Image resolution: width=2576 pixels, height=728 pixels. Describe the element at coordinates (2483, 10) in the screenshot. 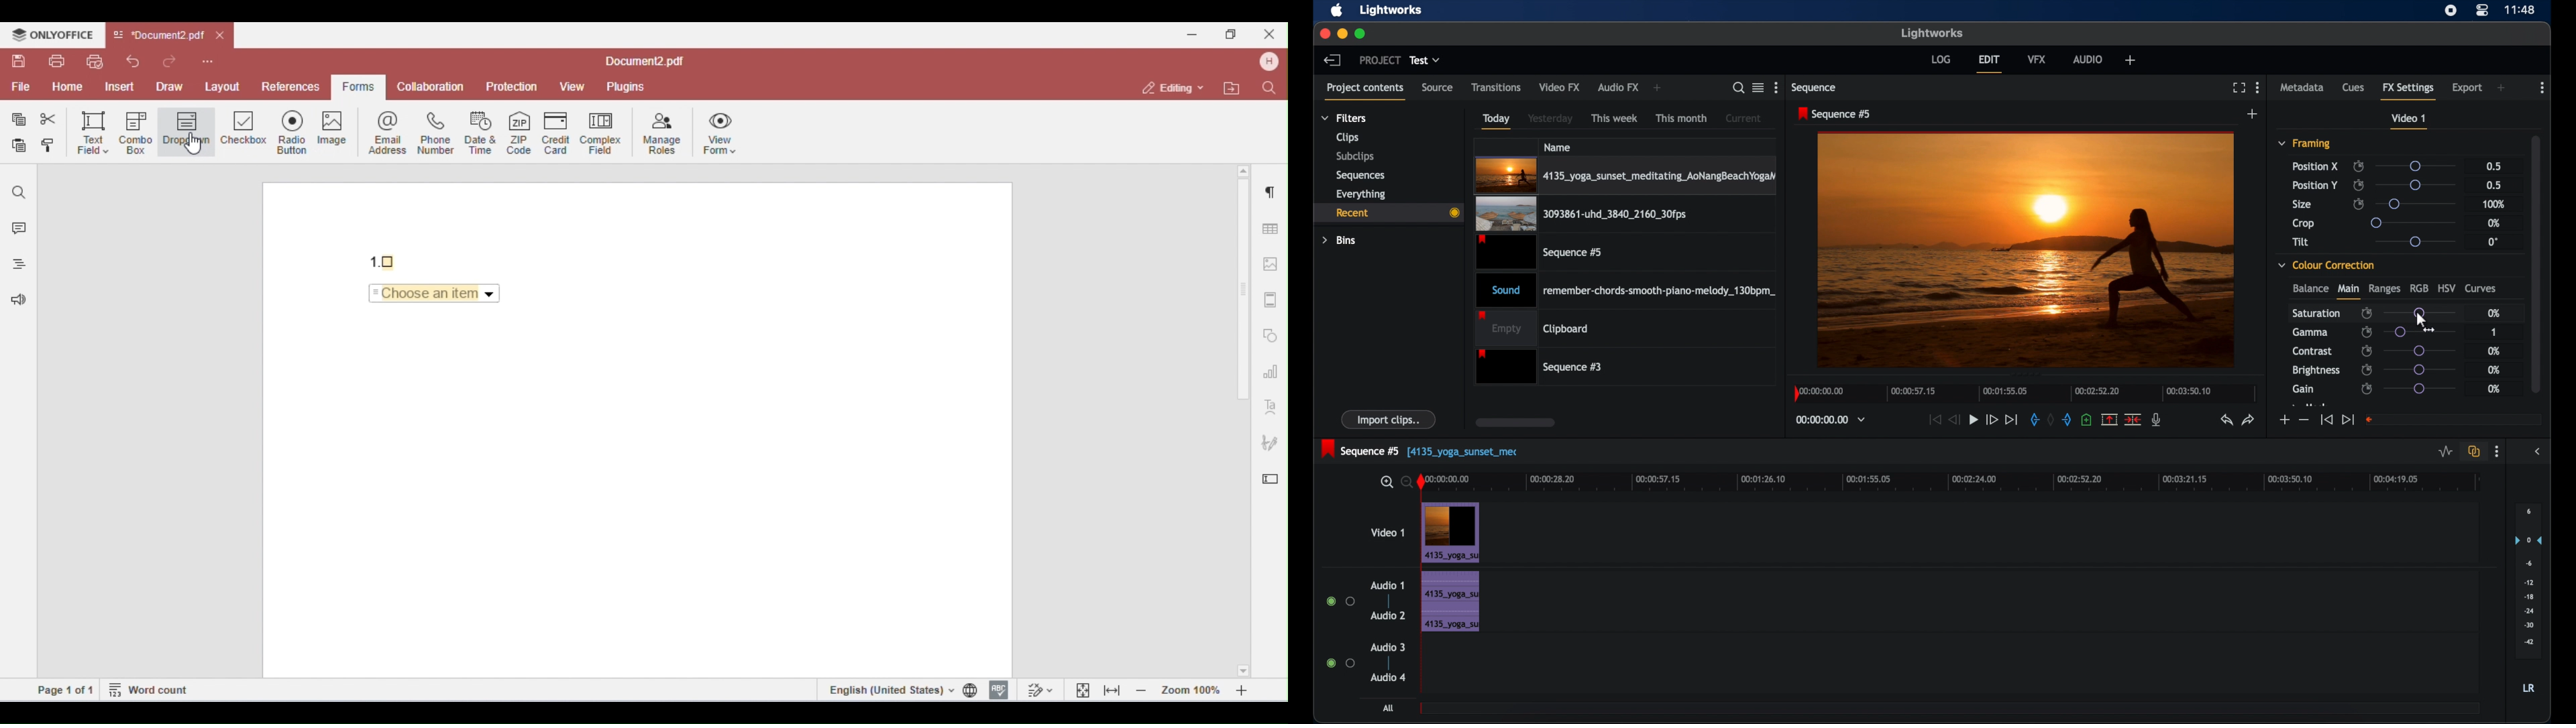

I see `control center` at that location.